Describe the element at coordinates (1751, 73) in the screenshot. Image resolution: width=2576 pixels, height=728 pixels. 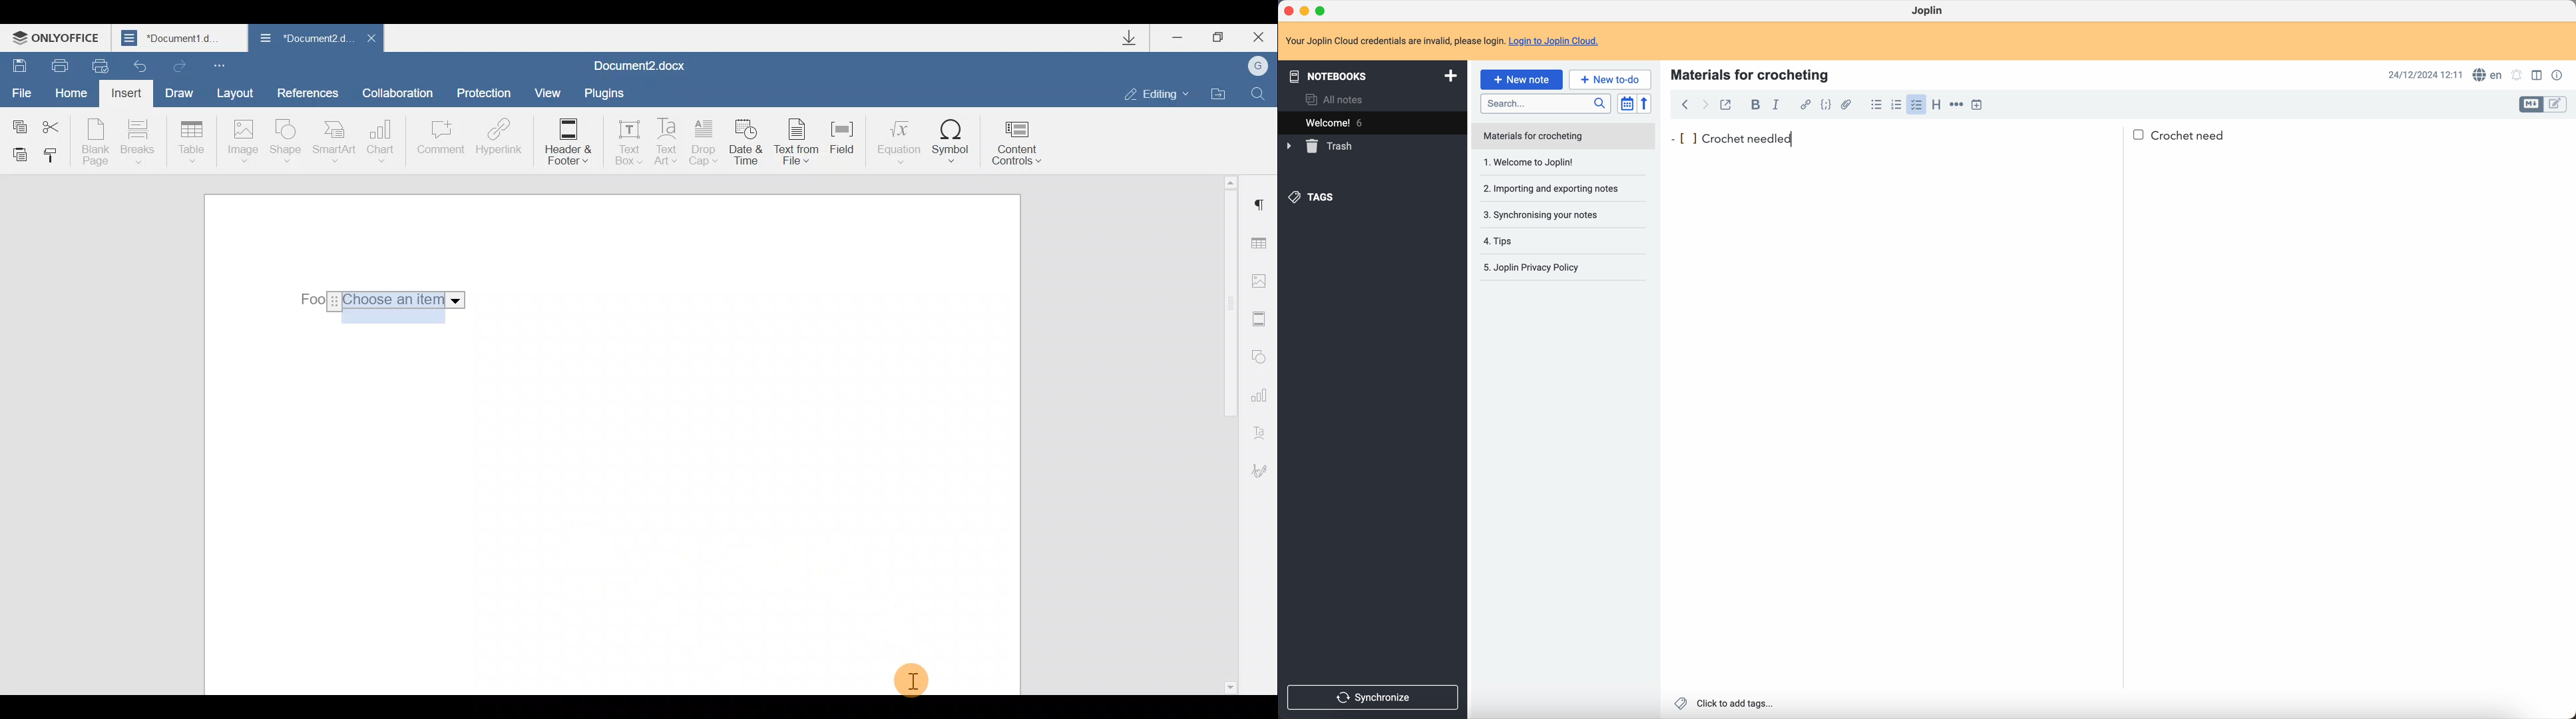
I see `materials for crocheting` at that location.